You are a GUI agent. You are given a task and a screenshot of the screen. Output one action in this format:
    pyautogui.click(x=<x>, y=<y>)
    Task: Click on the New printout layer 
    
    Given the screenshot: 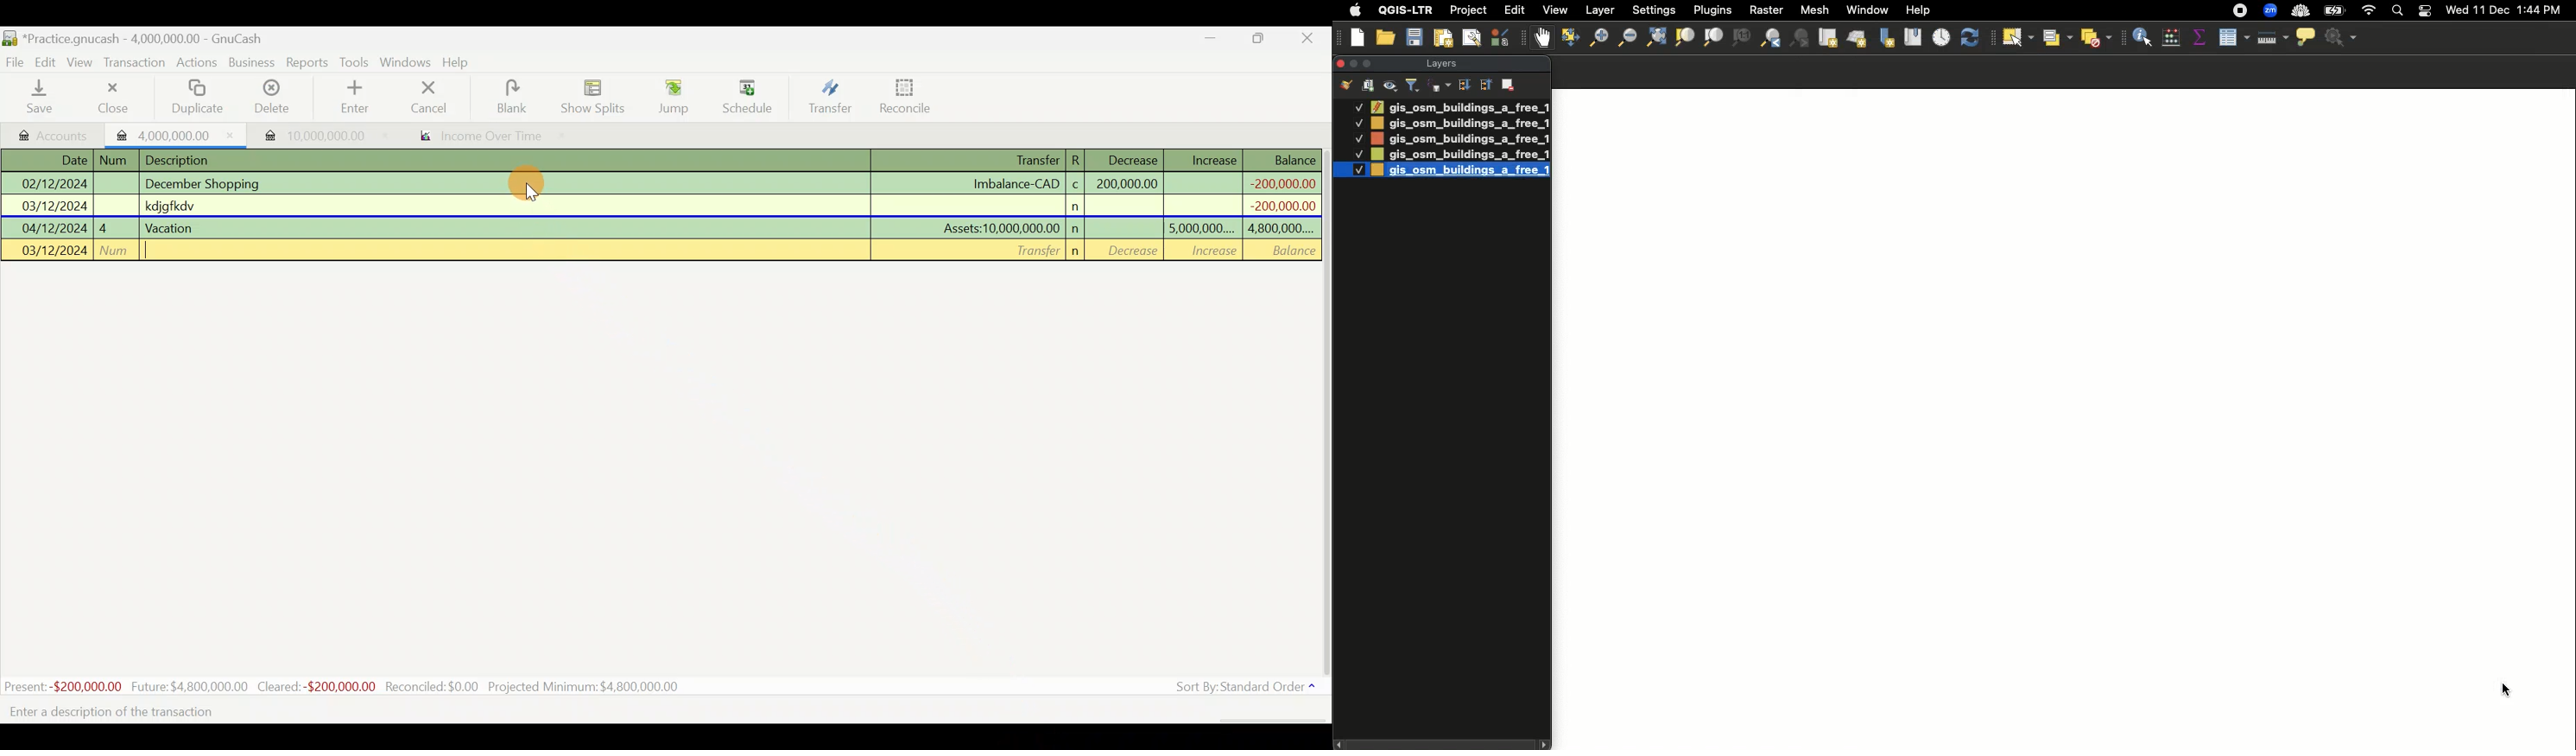 What is the action you would take?
    pyautogui.click(x=1443, y=38)
    